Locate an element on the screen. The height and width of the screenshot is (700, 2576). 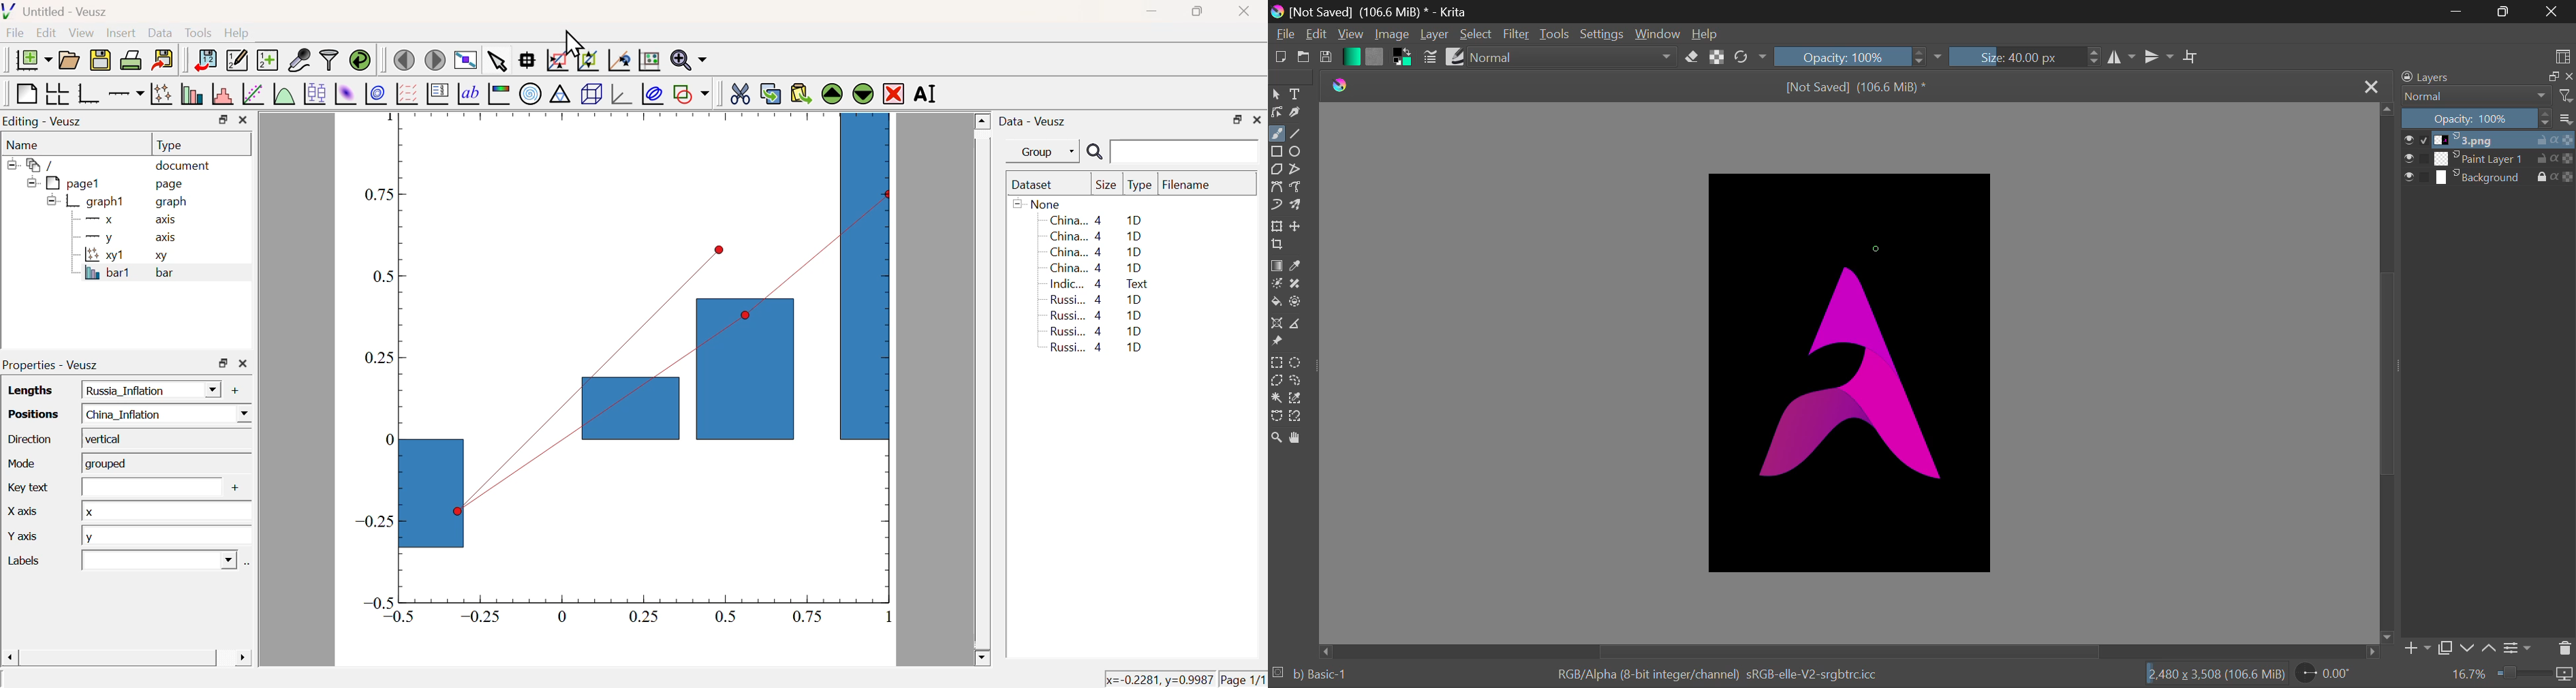
Smart Patch Tool is located at coordinates (1298, 283).